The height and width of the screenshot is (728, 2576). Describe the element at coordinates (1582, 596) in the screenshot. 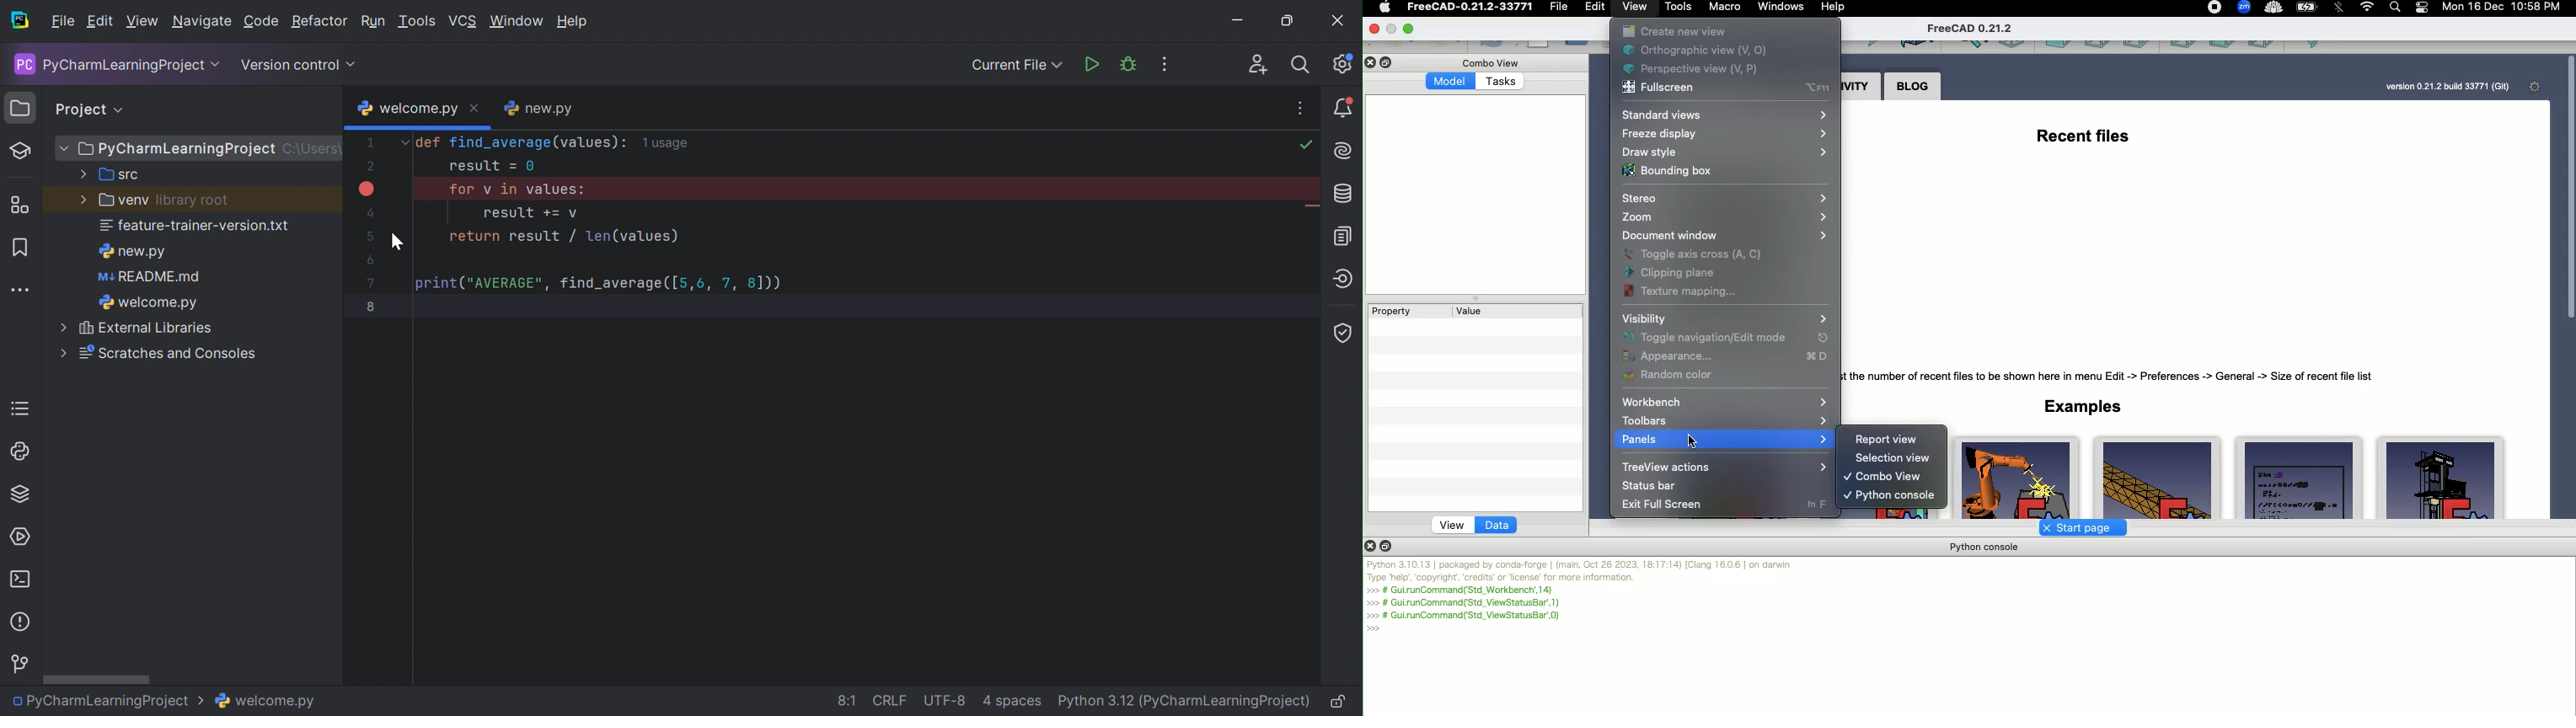

I see `Python 3.10.13 | packaged by conda-forge | (main, Oct 26 2023, 18:17:14) [Clang 16.0.6] on darwin Type "help", "copyright", "credits" or "license" for more information. >>> # Gui.runCommand('Std_Workbench',14) # Gui.runCommand('Std_ViewStatusBar',1) # Gui.runCommand('Std_ViewStatusBar',0) >>>` at that location.